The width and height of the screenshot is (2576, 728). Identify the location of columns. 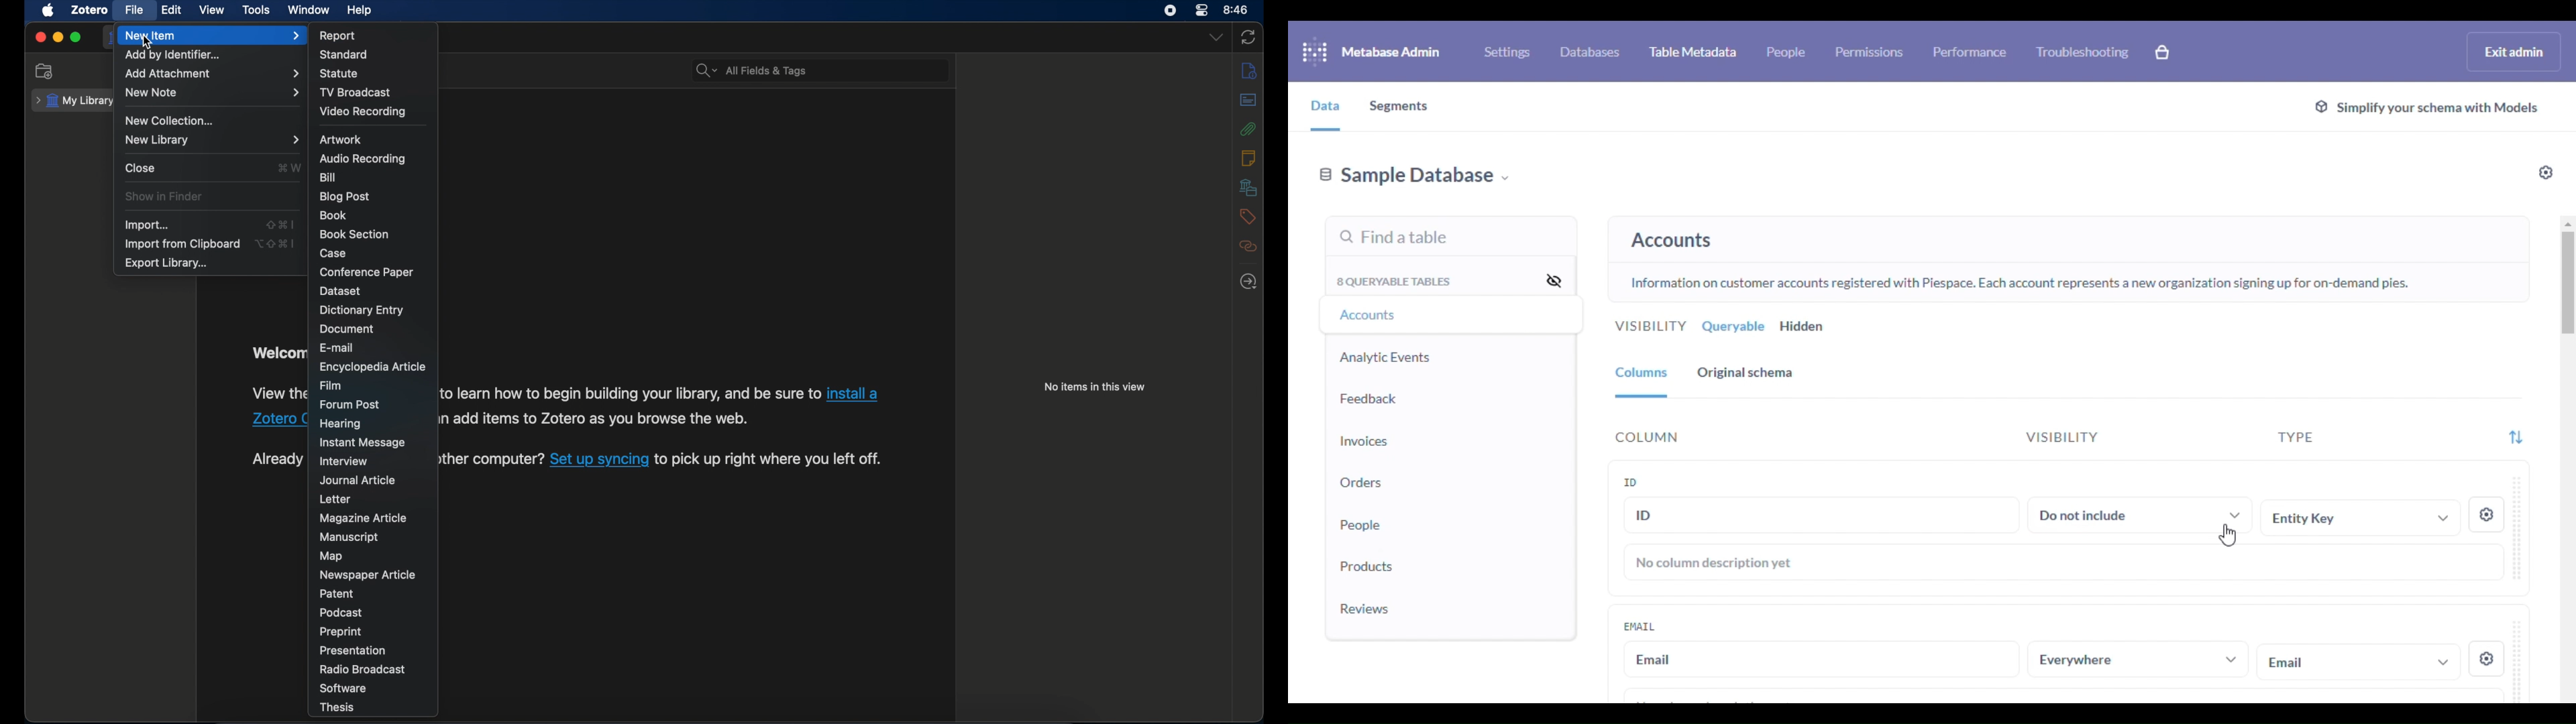
(1642, 375).